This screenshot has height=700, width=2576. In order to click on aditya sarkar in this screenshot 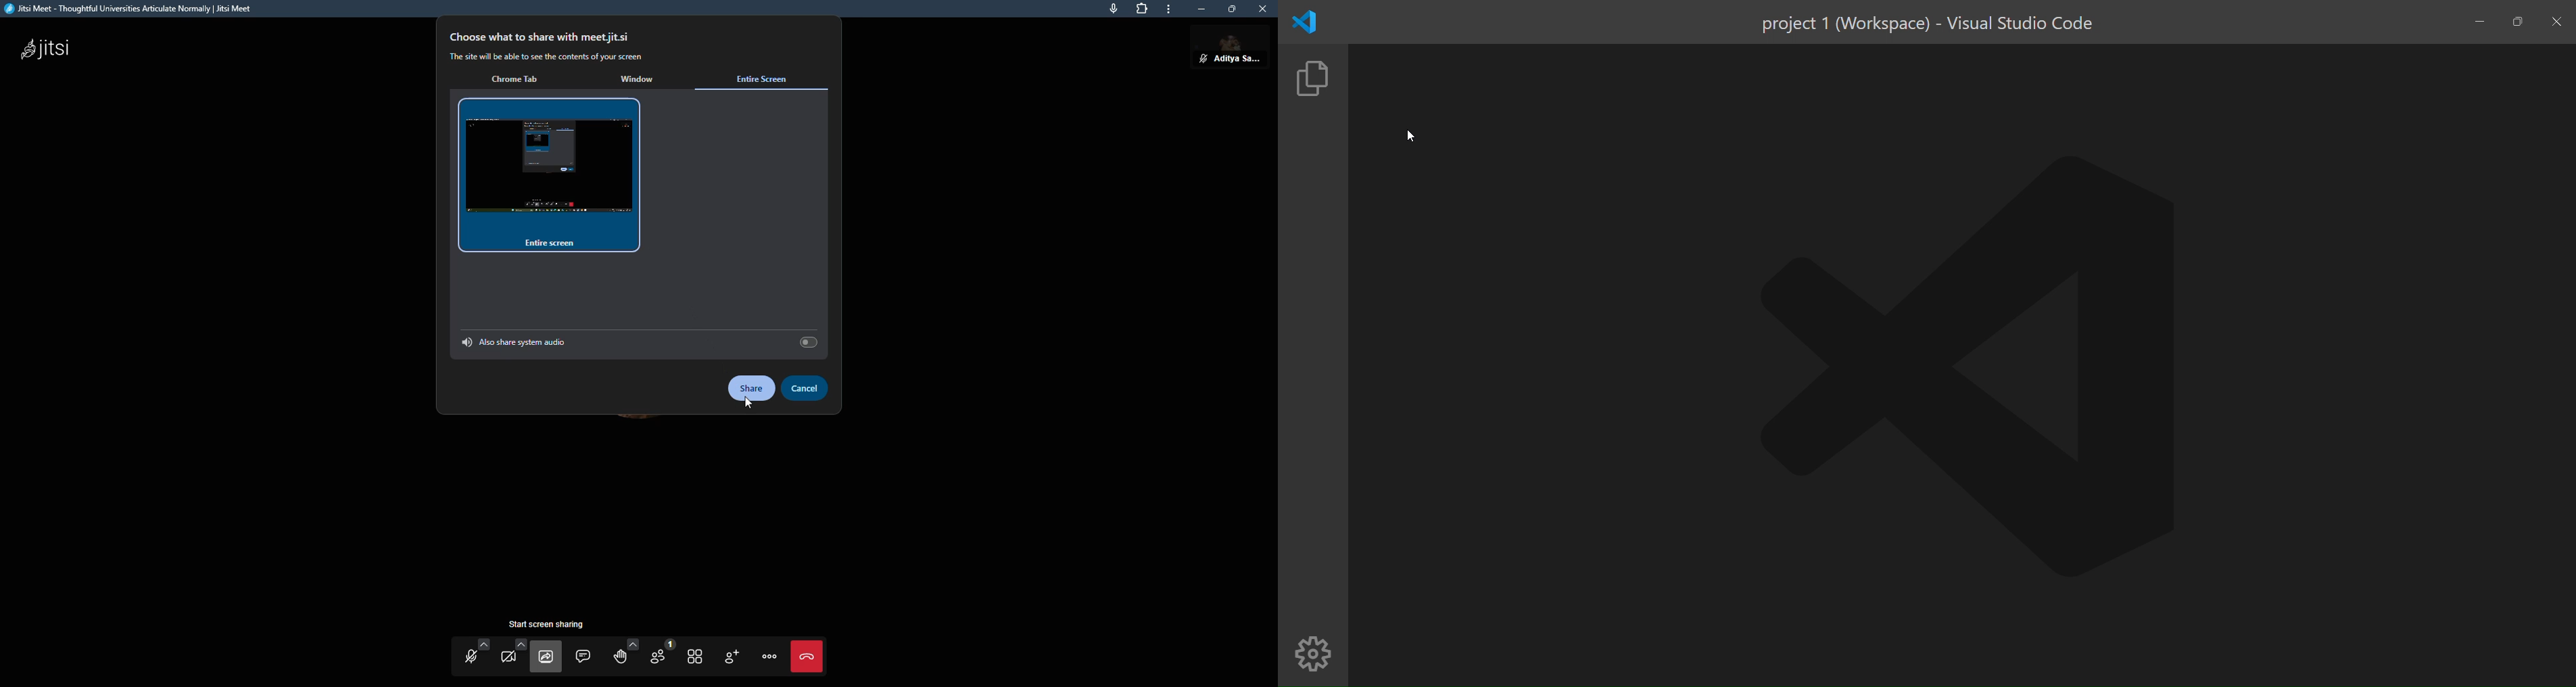, I will do `click(1223, 51)`.